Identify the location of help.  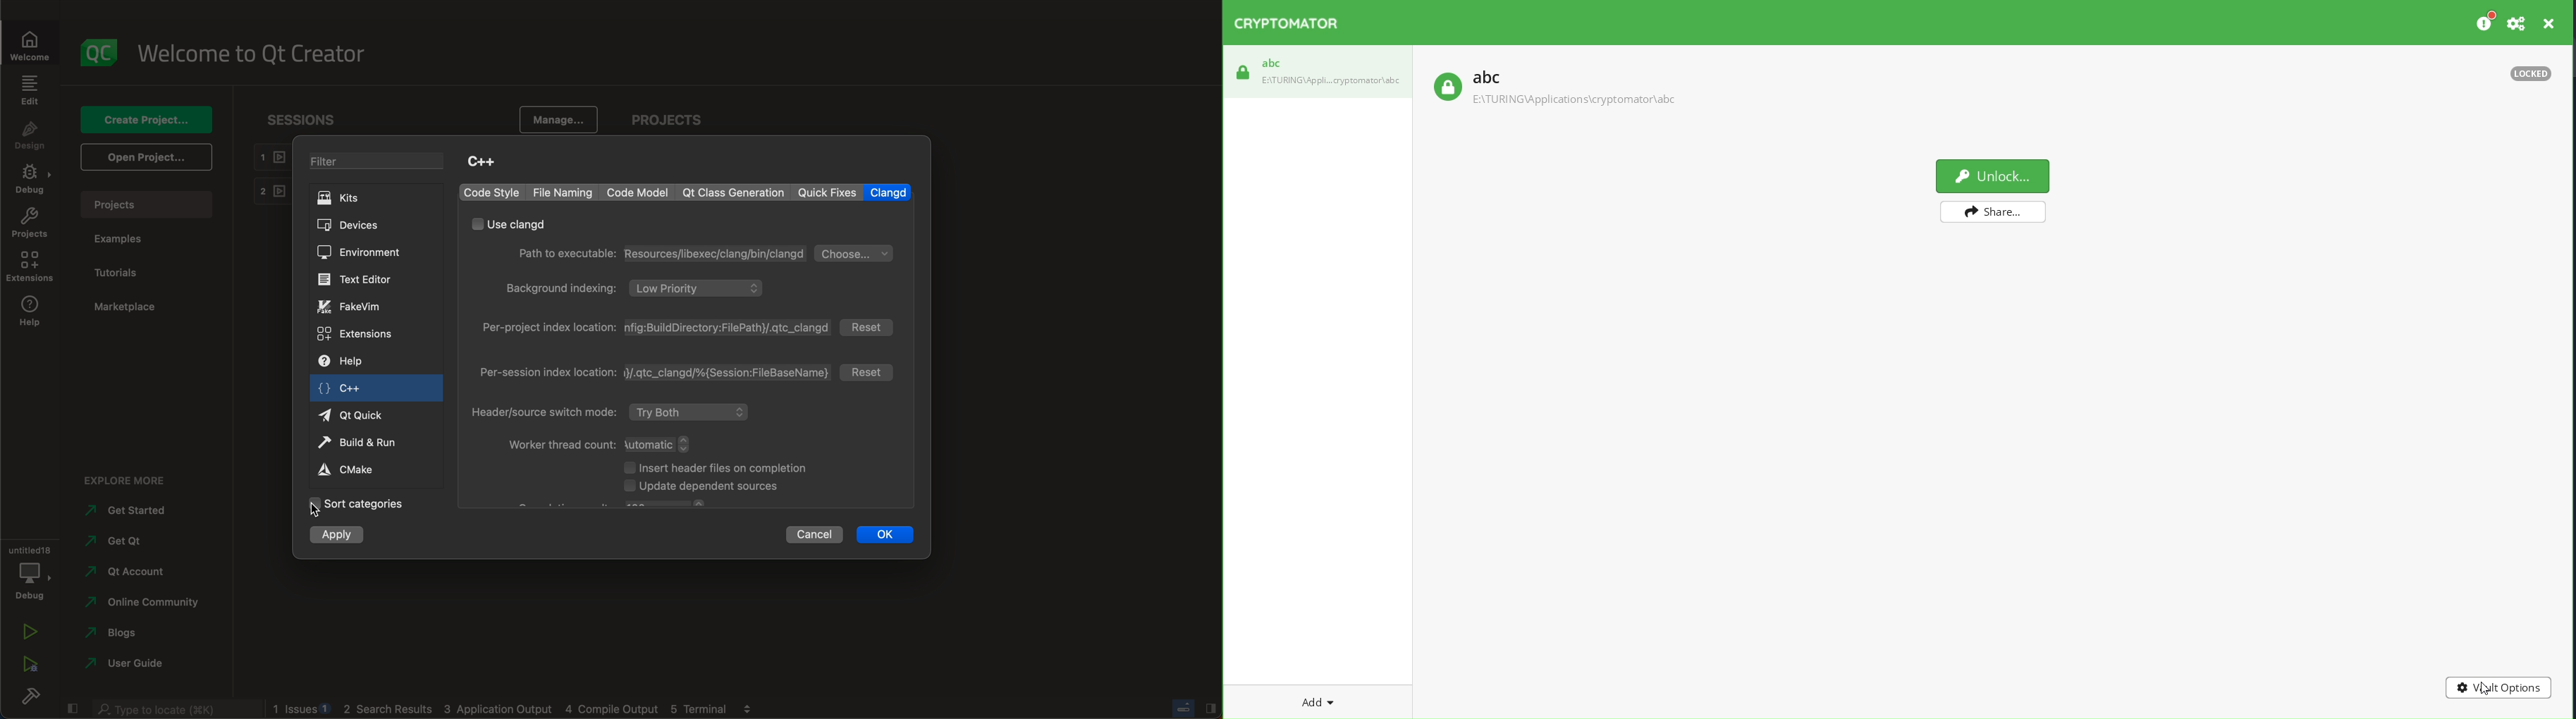
(33, 311).